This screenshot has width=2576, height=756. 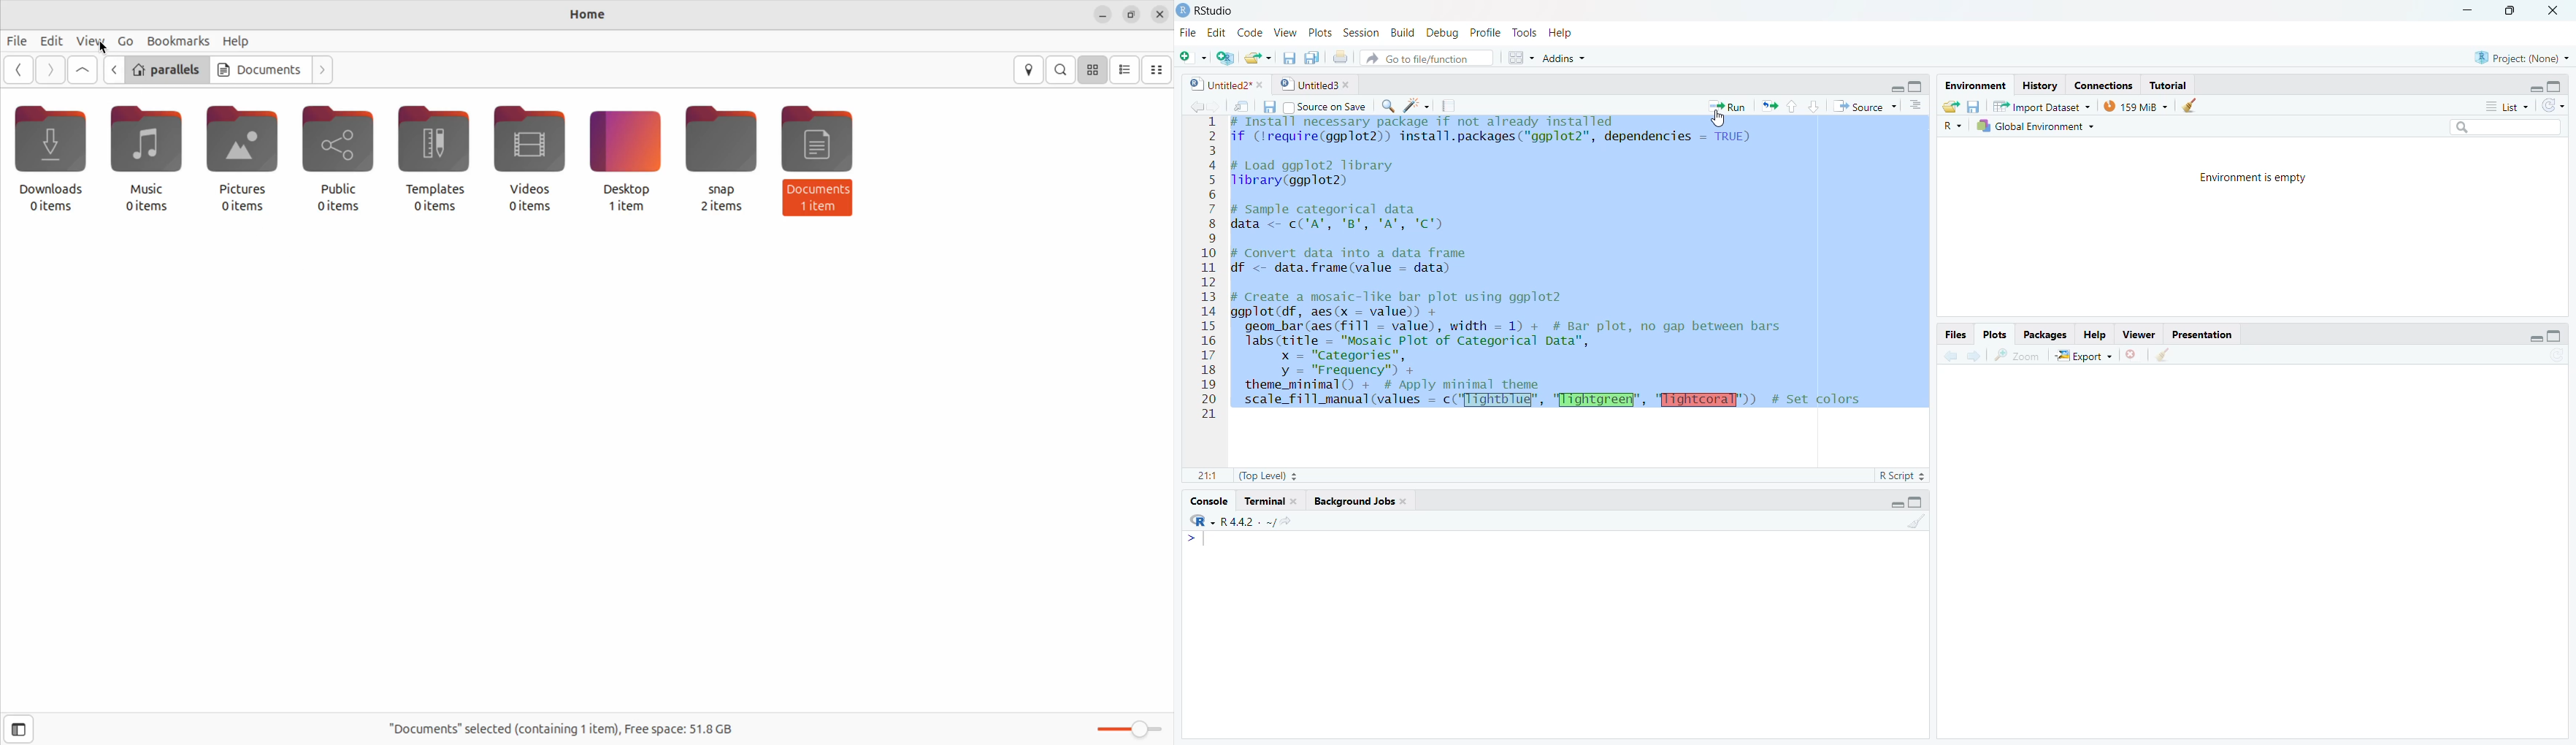 What do you see at coordinates (1917, 104) in the screenshot?
I see `Show document Outline` at bounding box center [1917, 104].